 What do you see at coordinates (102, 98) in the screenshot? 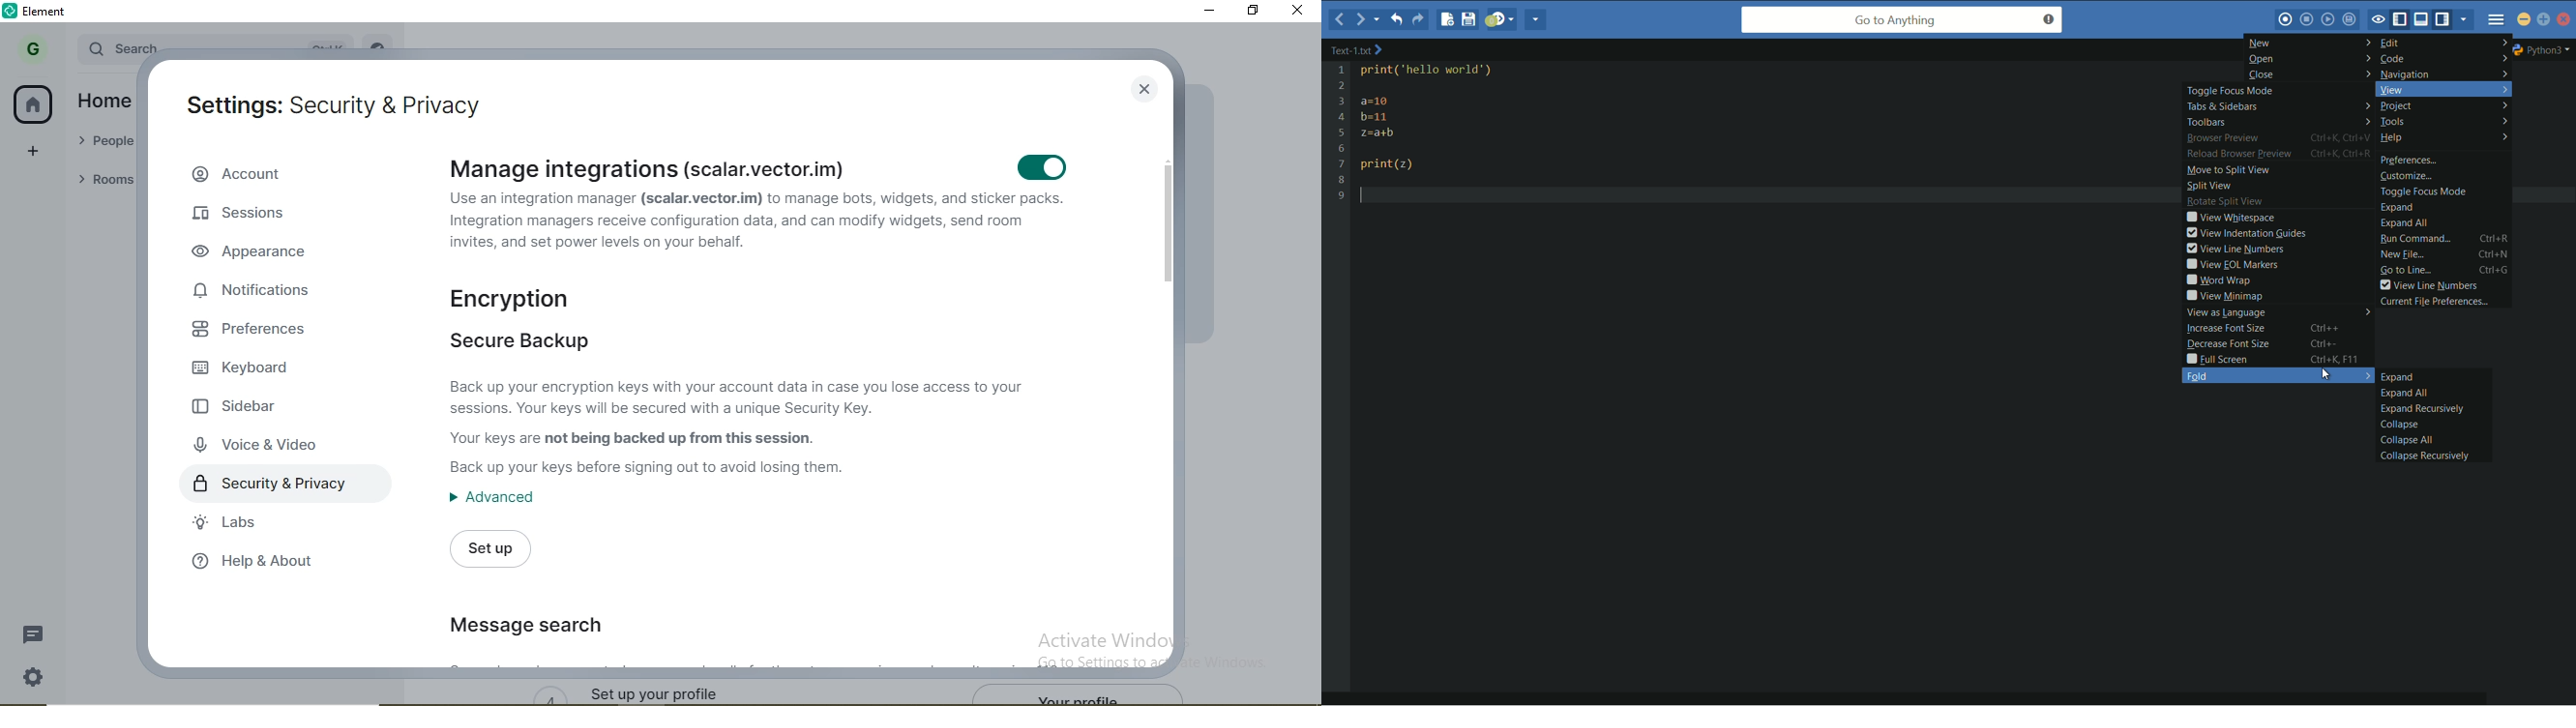
I see `Home` at bounding box center [102, 98].